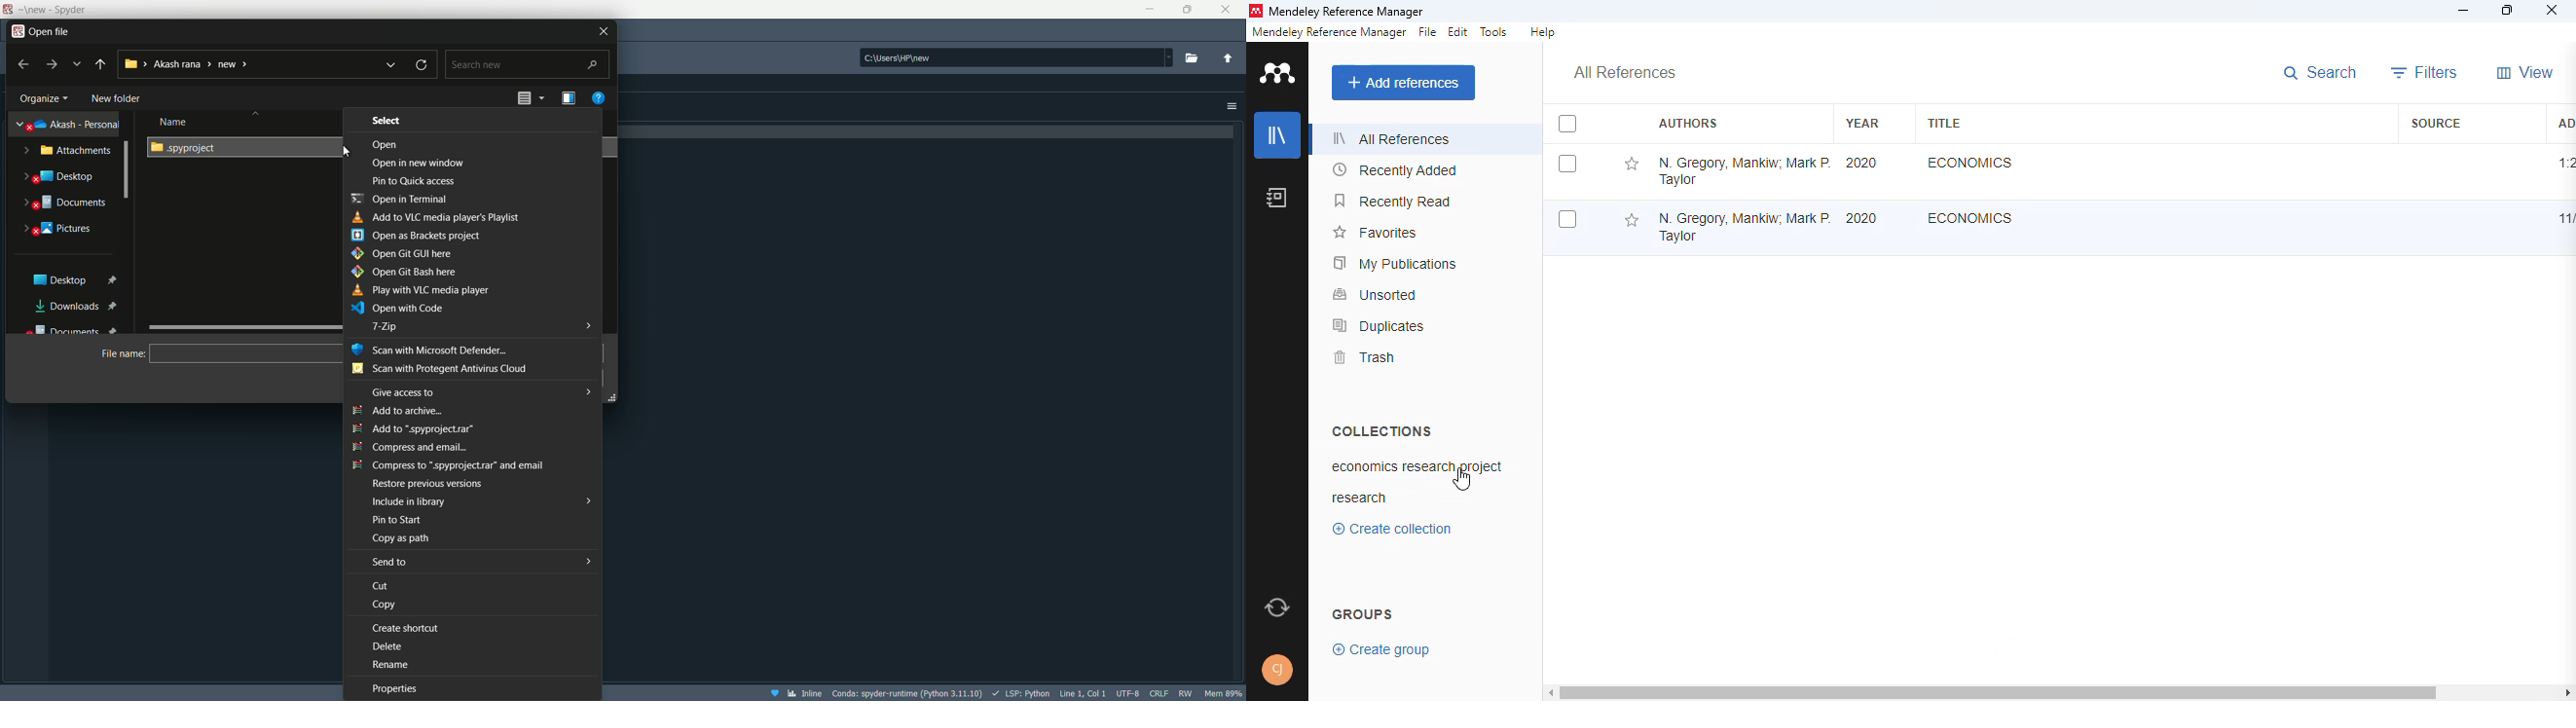  Describe the element at coordinates (1329, 32) in the screenshot. I see `mendeley reference manager` at that location.